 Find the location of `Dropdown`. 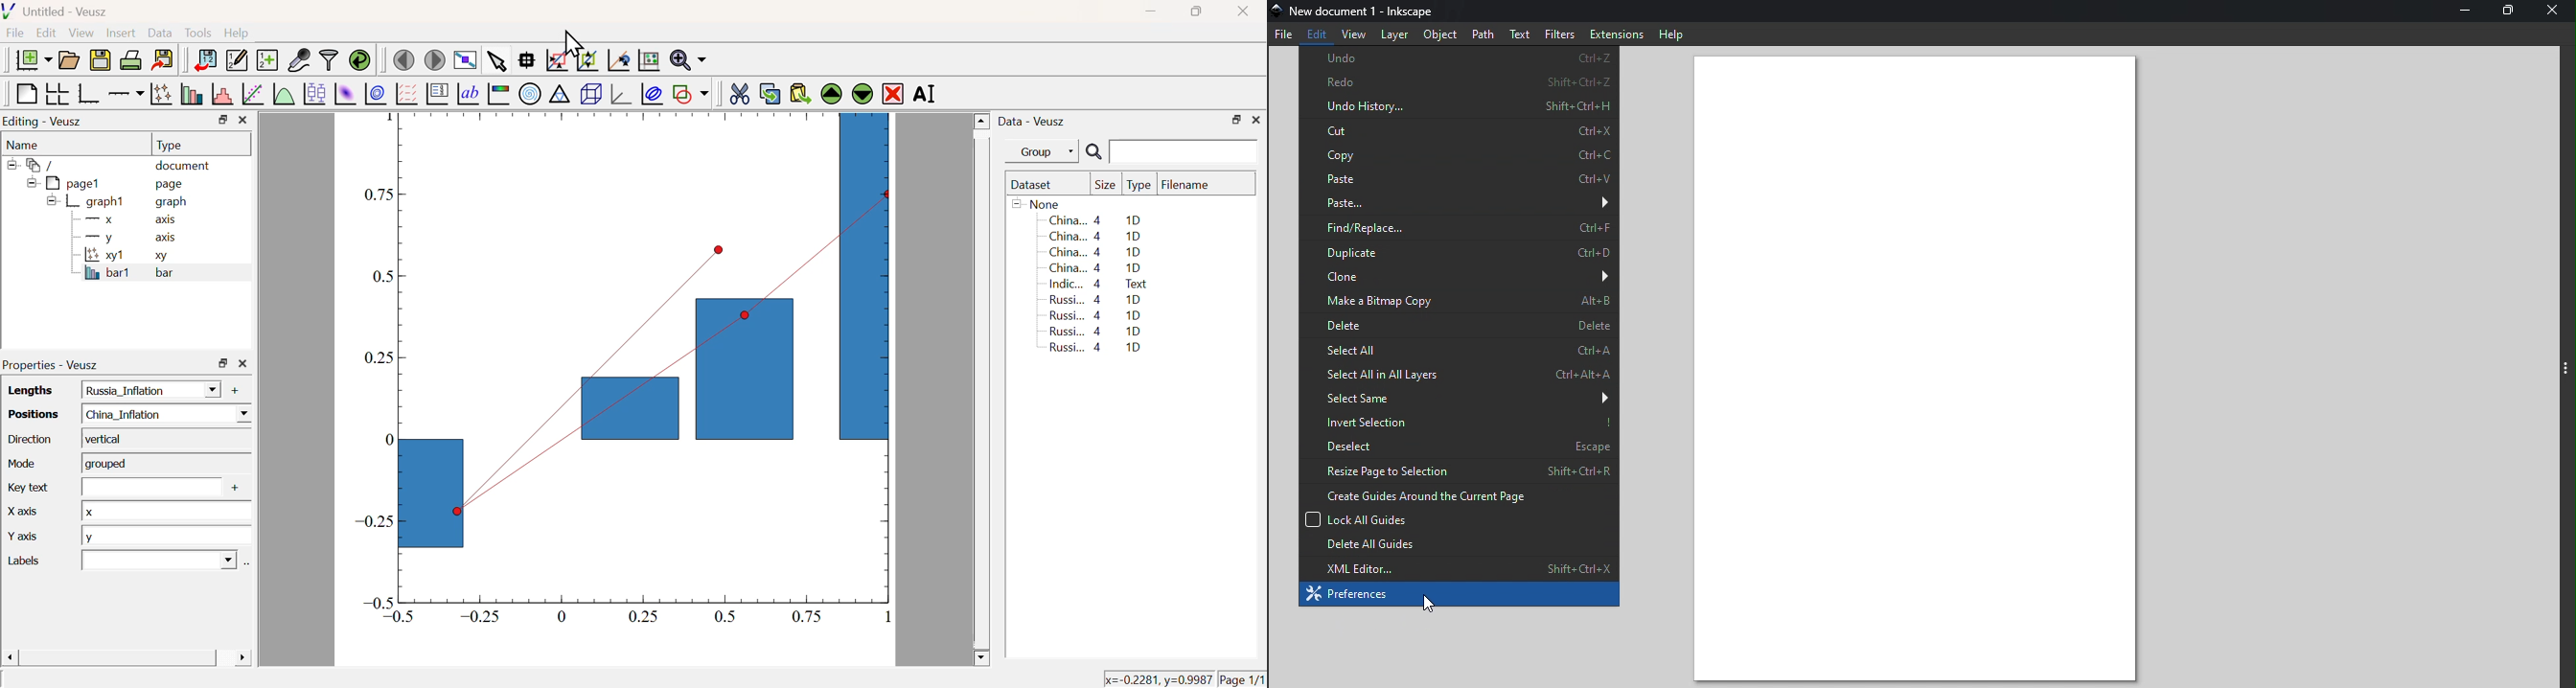

Dropdown is located at coordinates (151, 560).